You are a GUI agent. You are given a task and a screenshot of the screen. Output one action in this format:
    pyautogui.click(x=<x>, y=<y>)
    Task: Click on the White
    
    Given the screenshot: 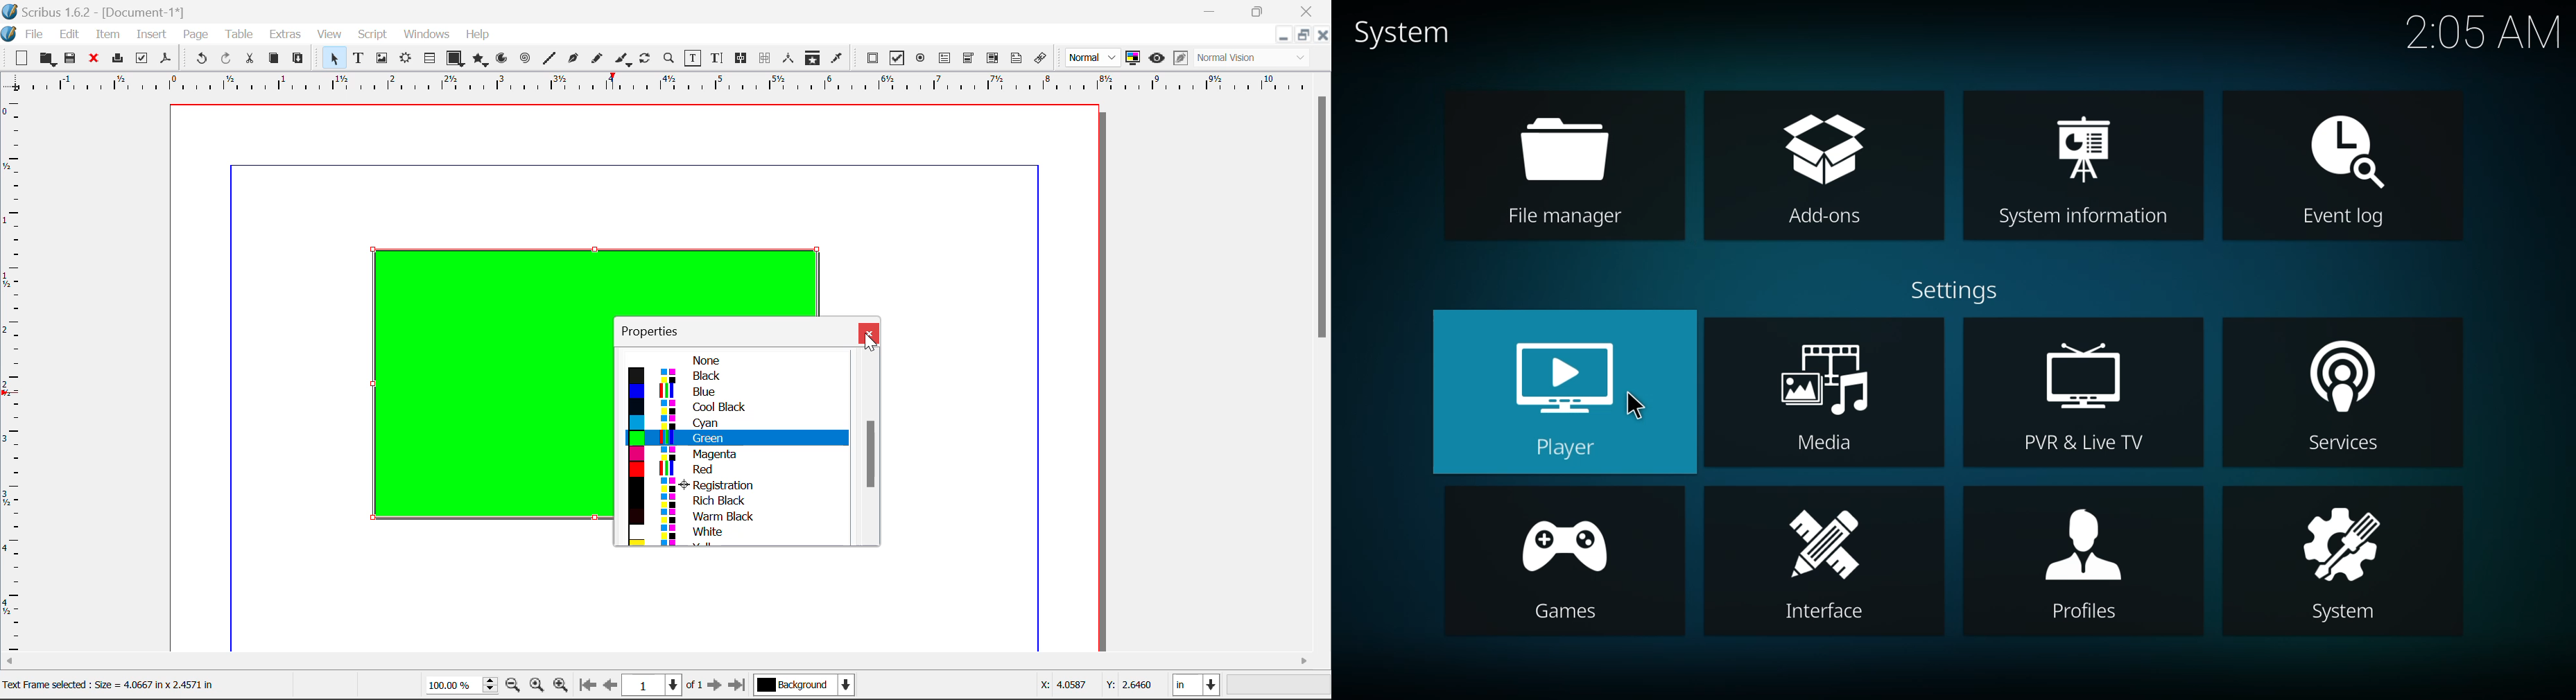 What is the action you would take?
    pyautogui.click(x=738, y=532)
    